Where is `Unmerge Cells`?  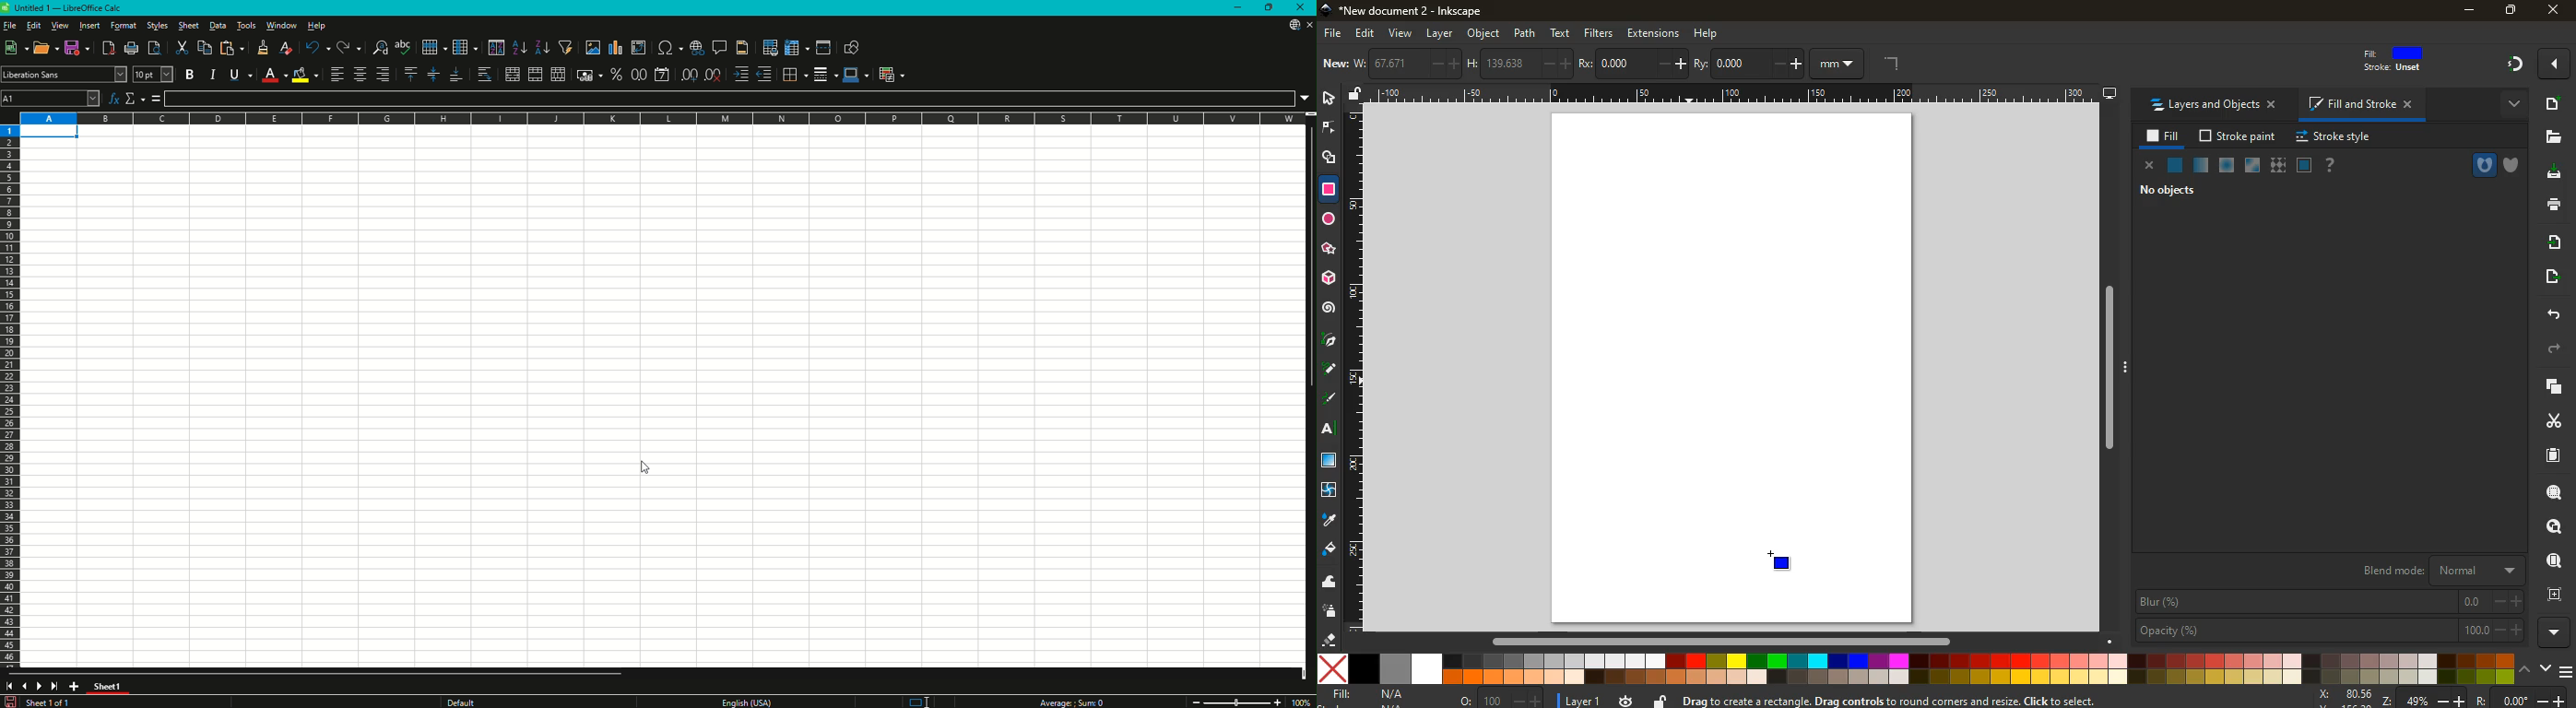 Unmerge Cells is located at coordinates (558, 74).